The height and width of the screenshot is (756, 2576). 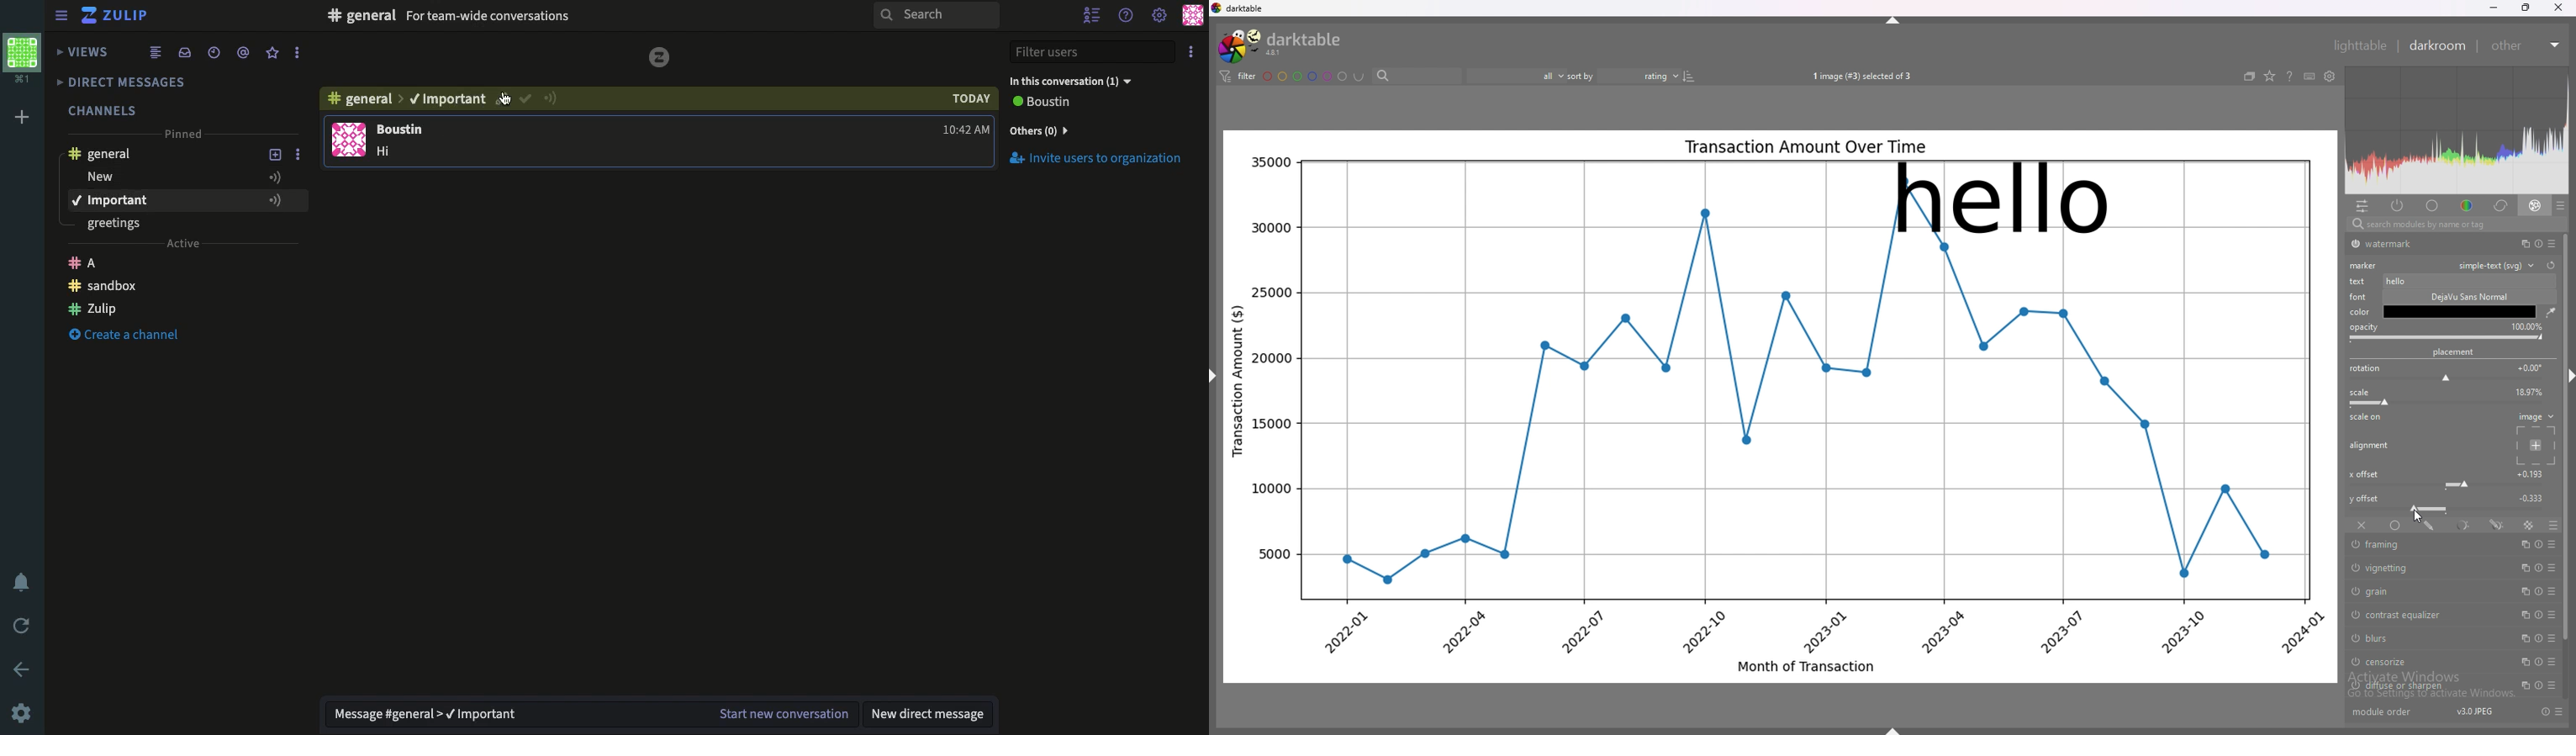 I want to click on reset, so click(x=2537, y=244).